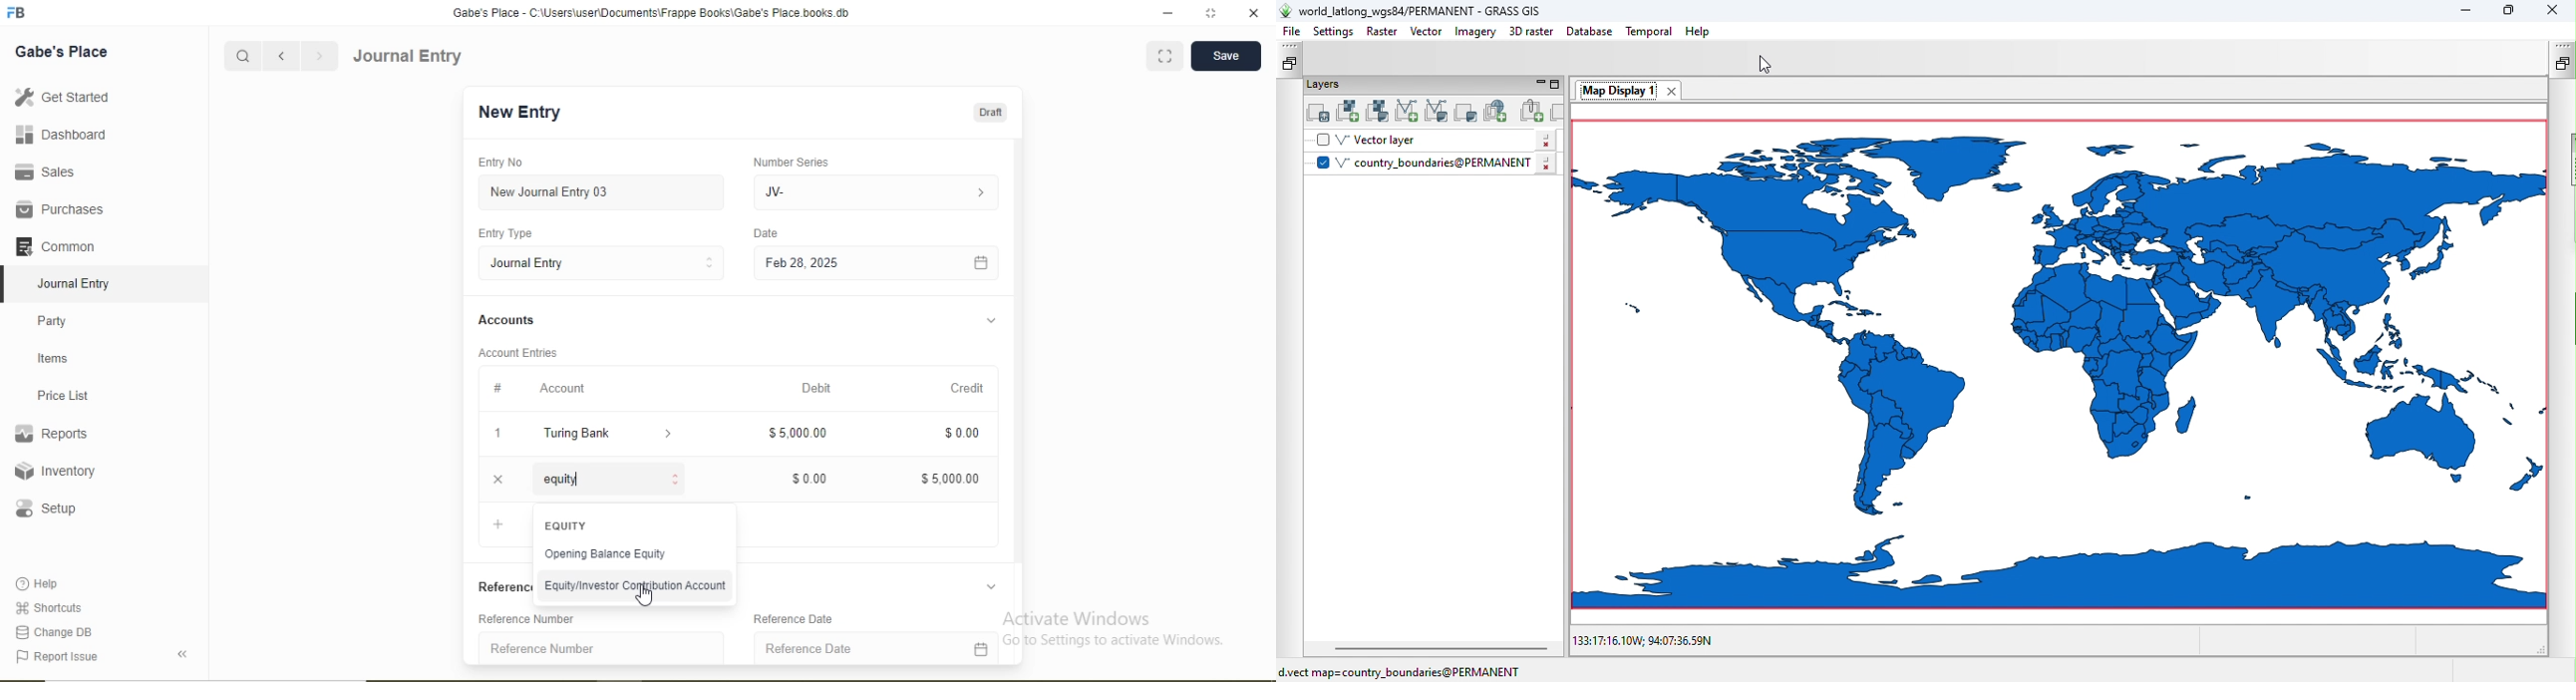 The image size is (2576, 700). Describe the element at coordinates (503, 233) in the screenshot. I see `Entry Type` at that location.